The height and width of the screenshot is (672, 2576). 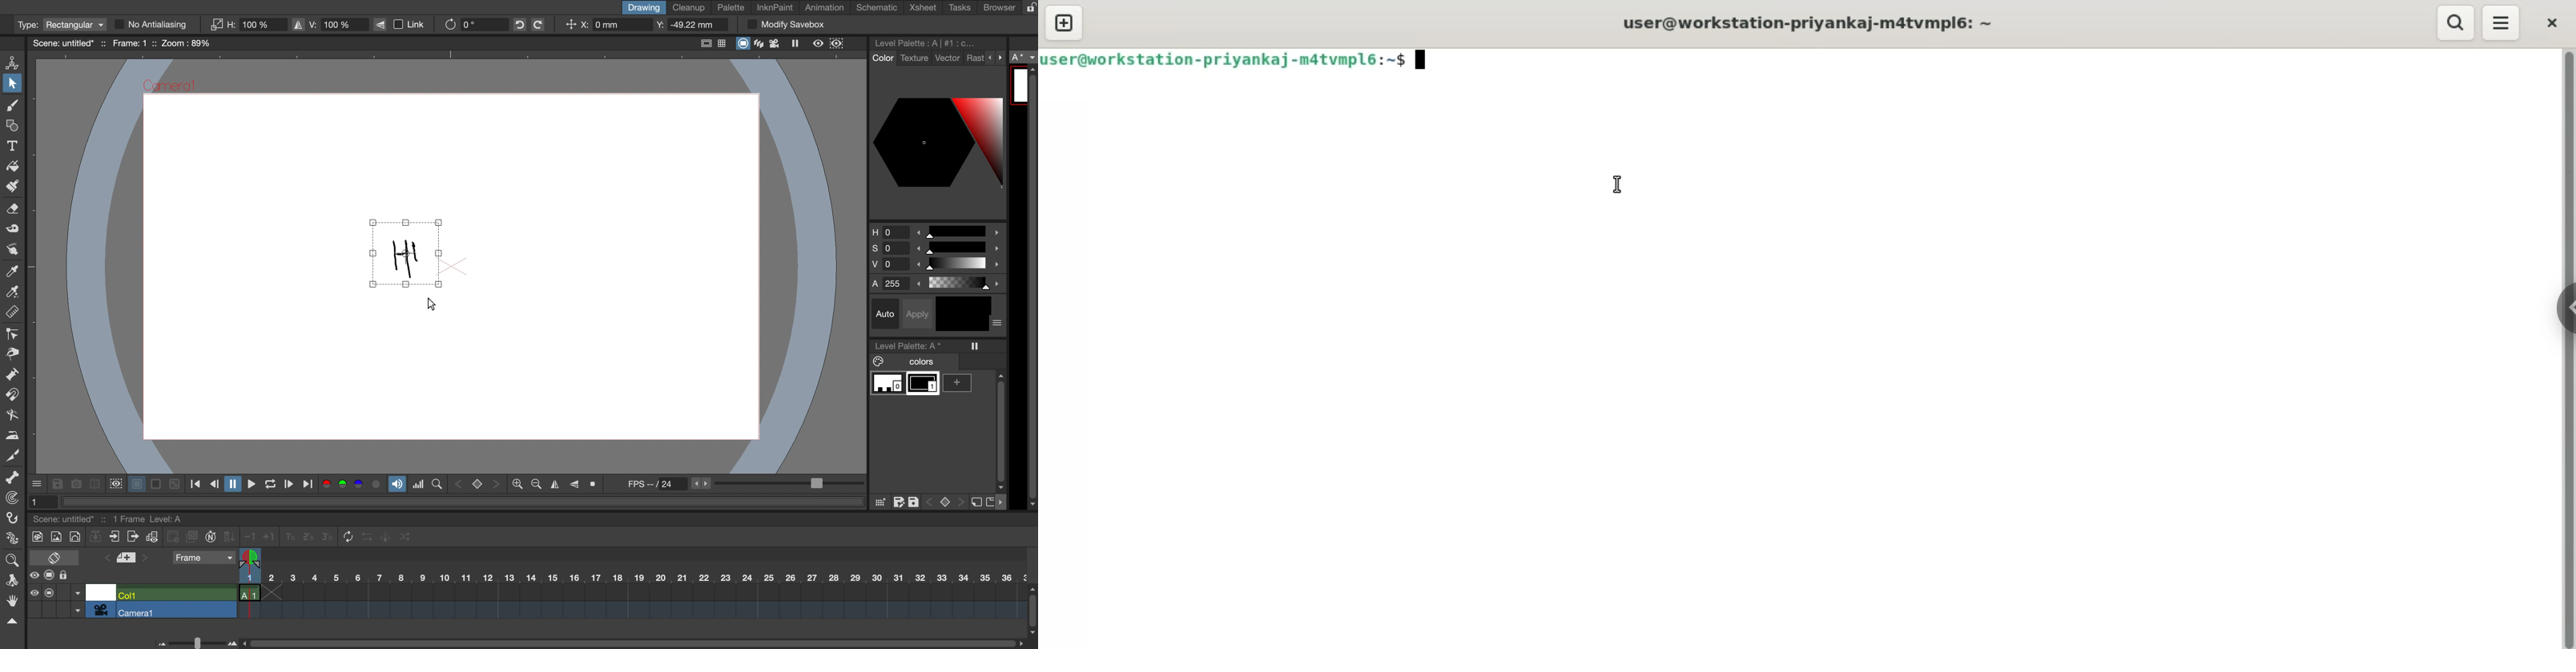 What do you see at coordinates (1032, 610) in the screenshot?
I see `vertical scroll bar timeline bar` at bounding box center [1032, 610].